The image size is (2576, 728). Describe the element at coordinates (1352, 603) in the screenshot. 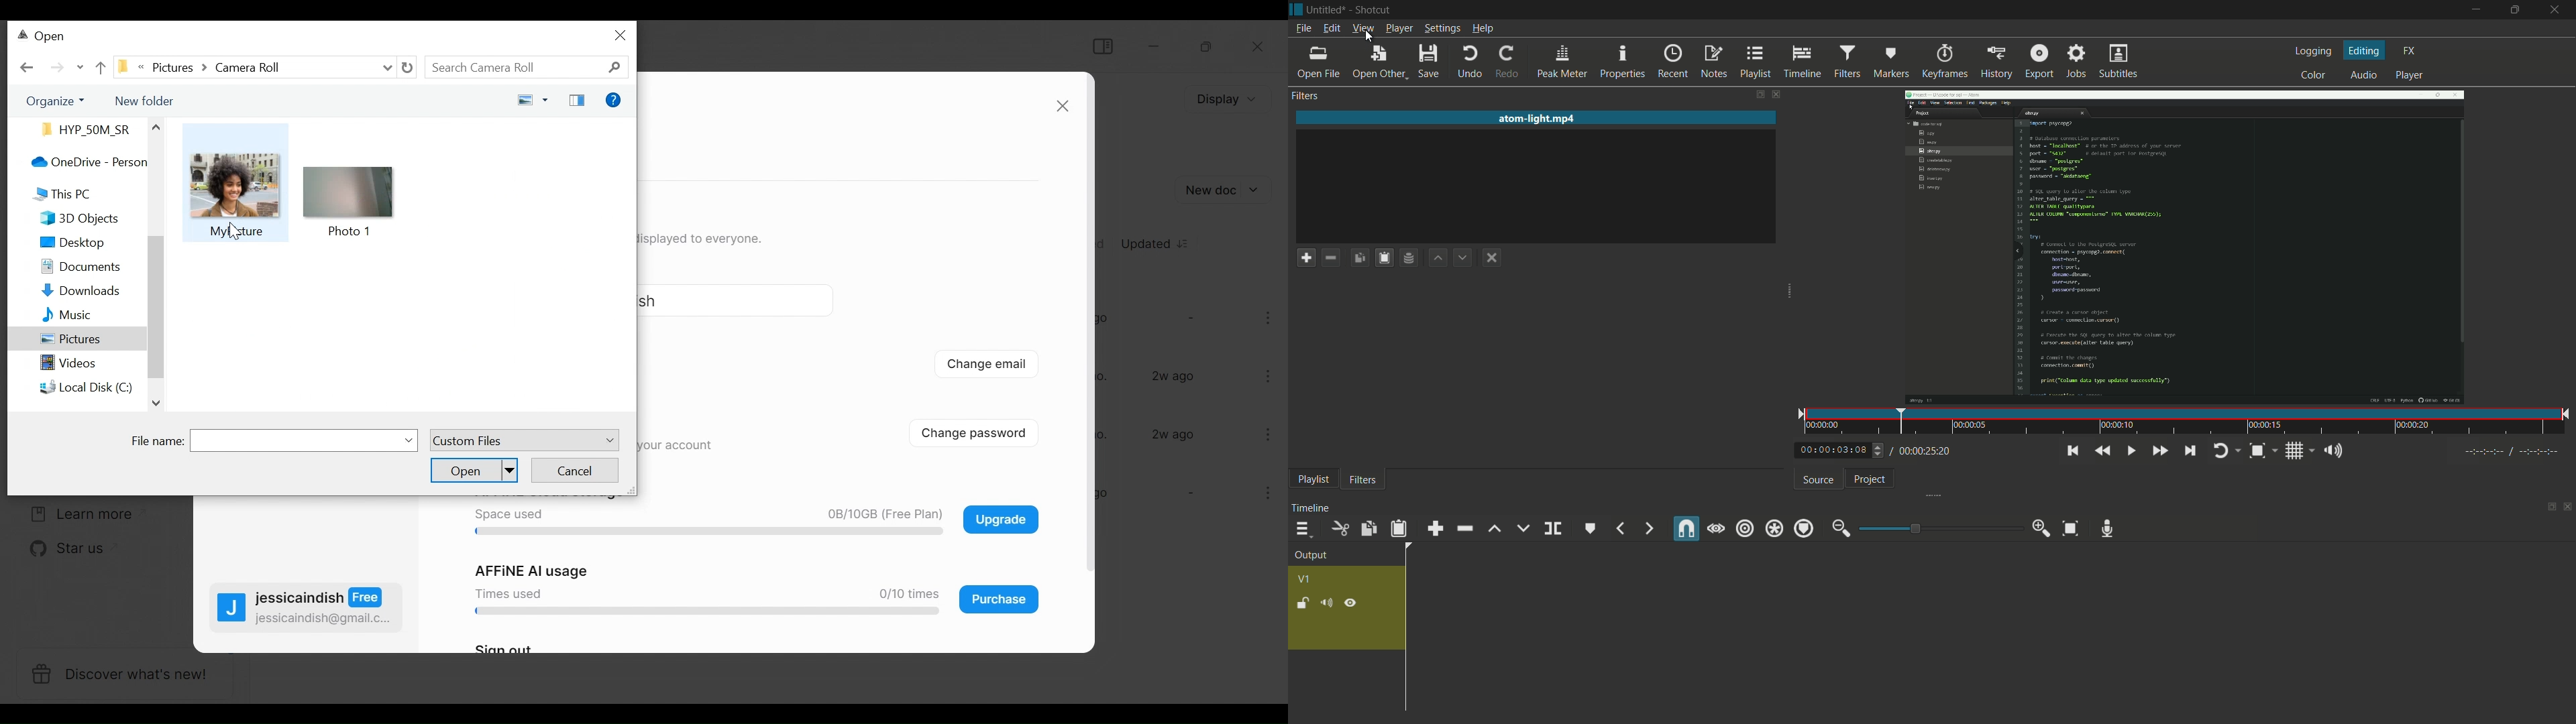

I see `hide` at that location.